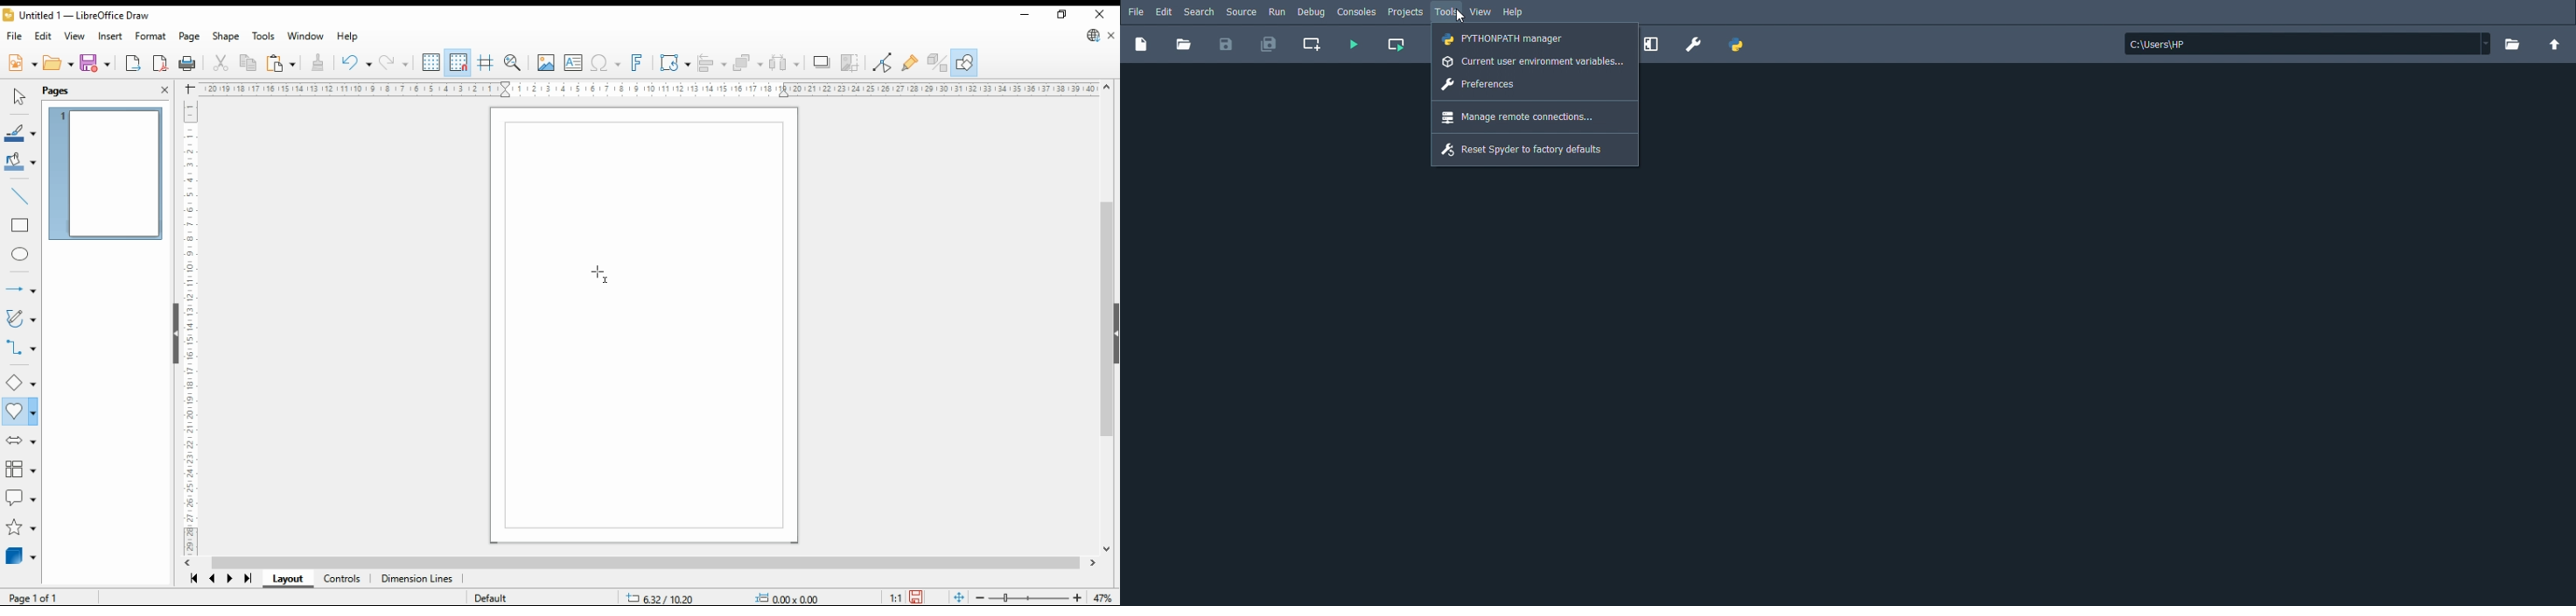 Image resolution: width=2576 pixels, height=616 pixels. I want to click on libre office draw update, so click(1094, 35).